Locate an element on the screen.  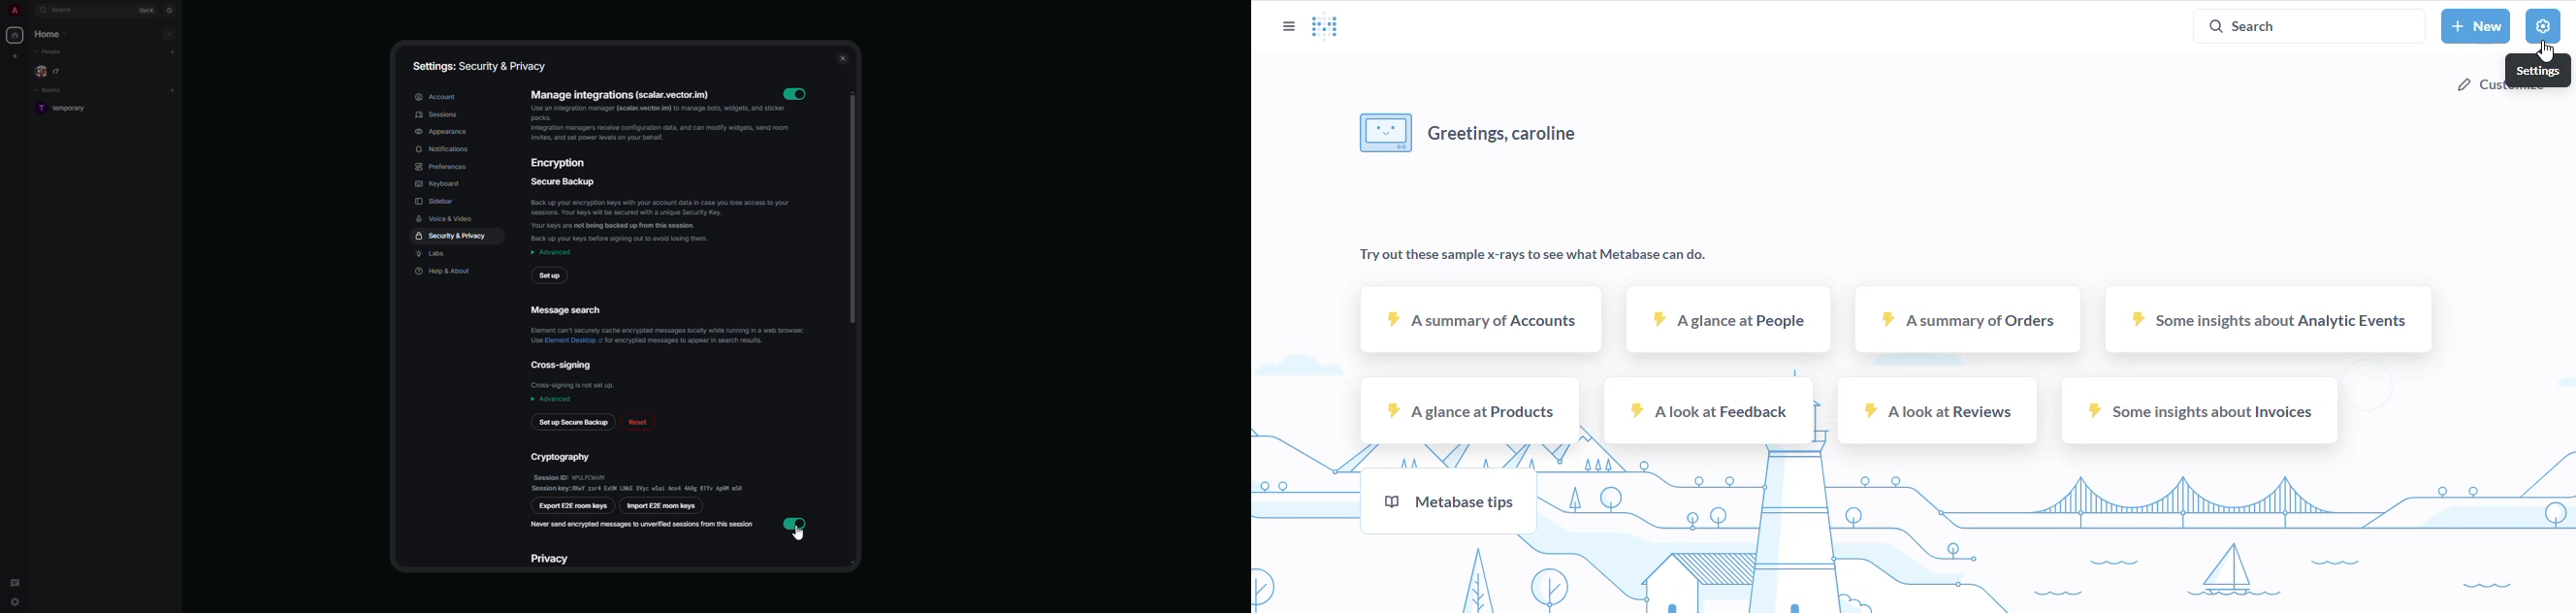
settings is located at coordinates (2538, 70).